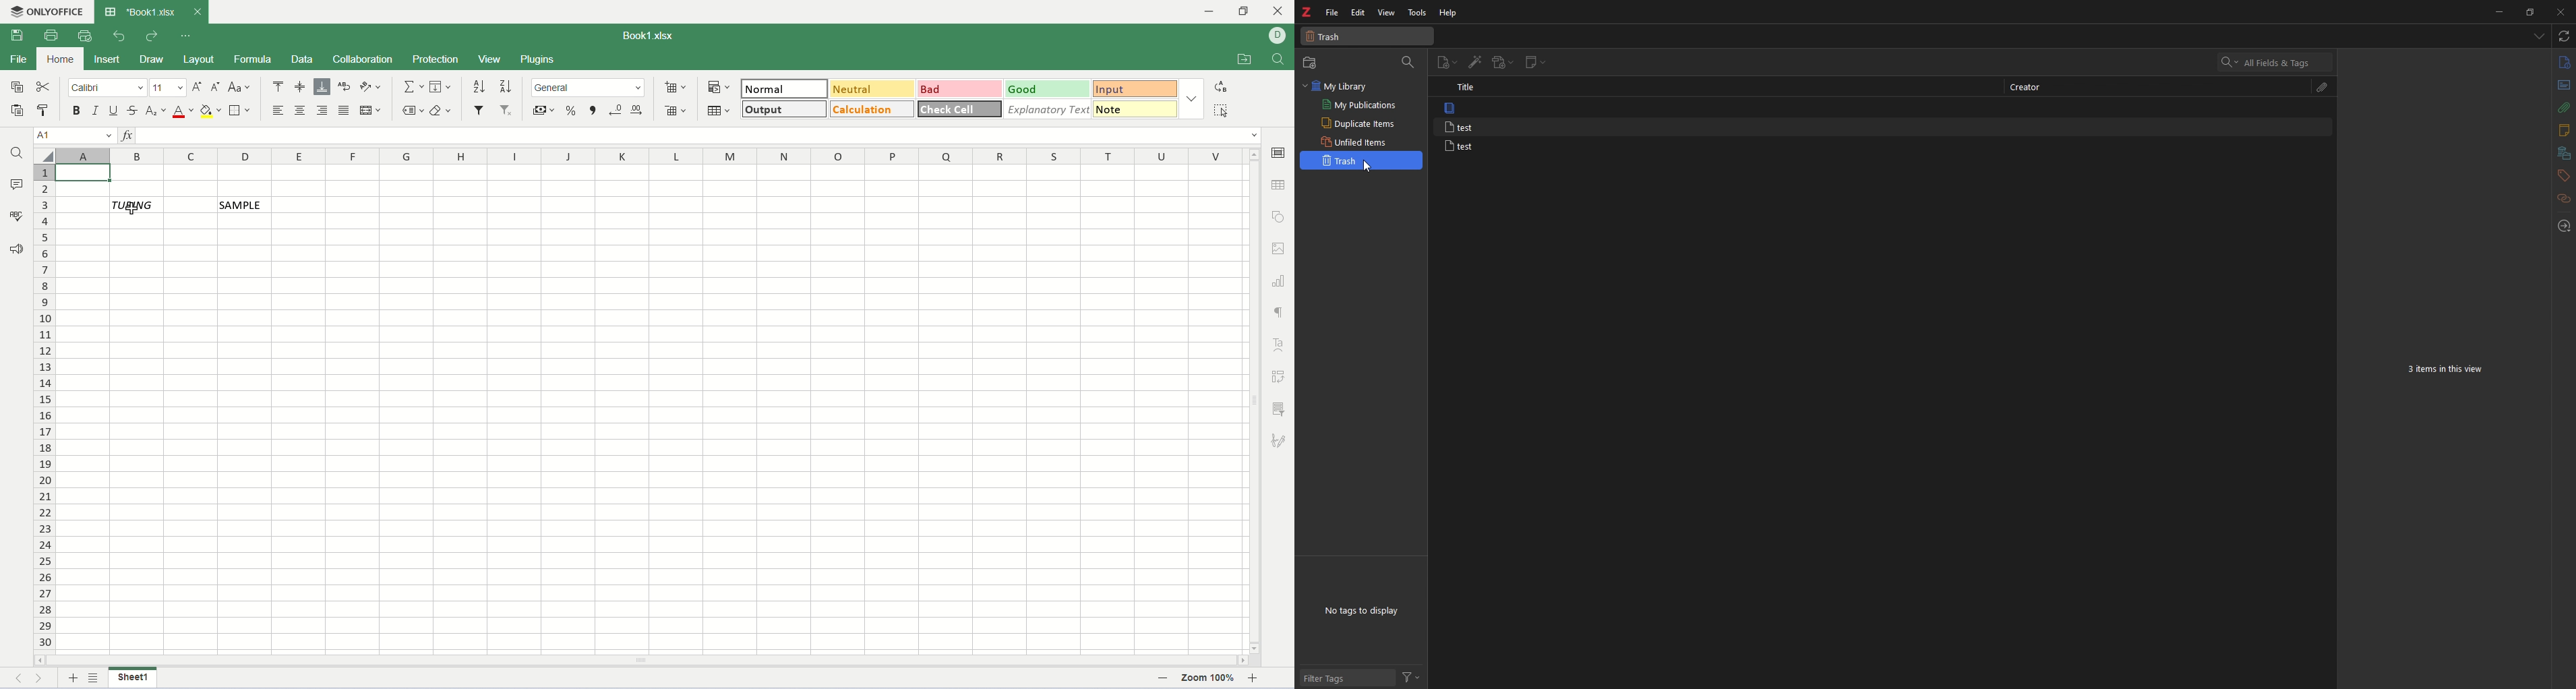  Describe the element at coordinates (216, 88) in the screenshot. I see `decrease font size` at that location.